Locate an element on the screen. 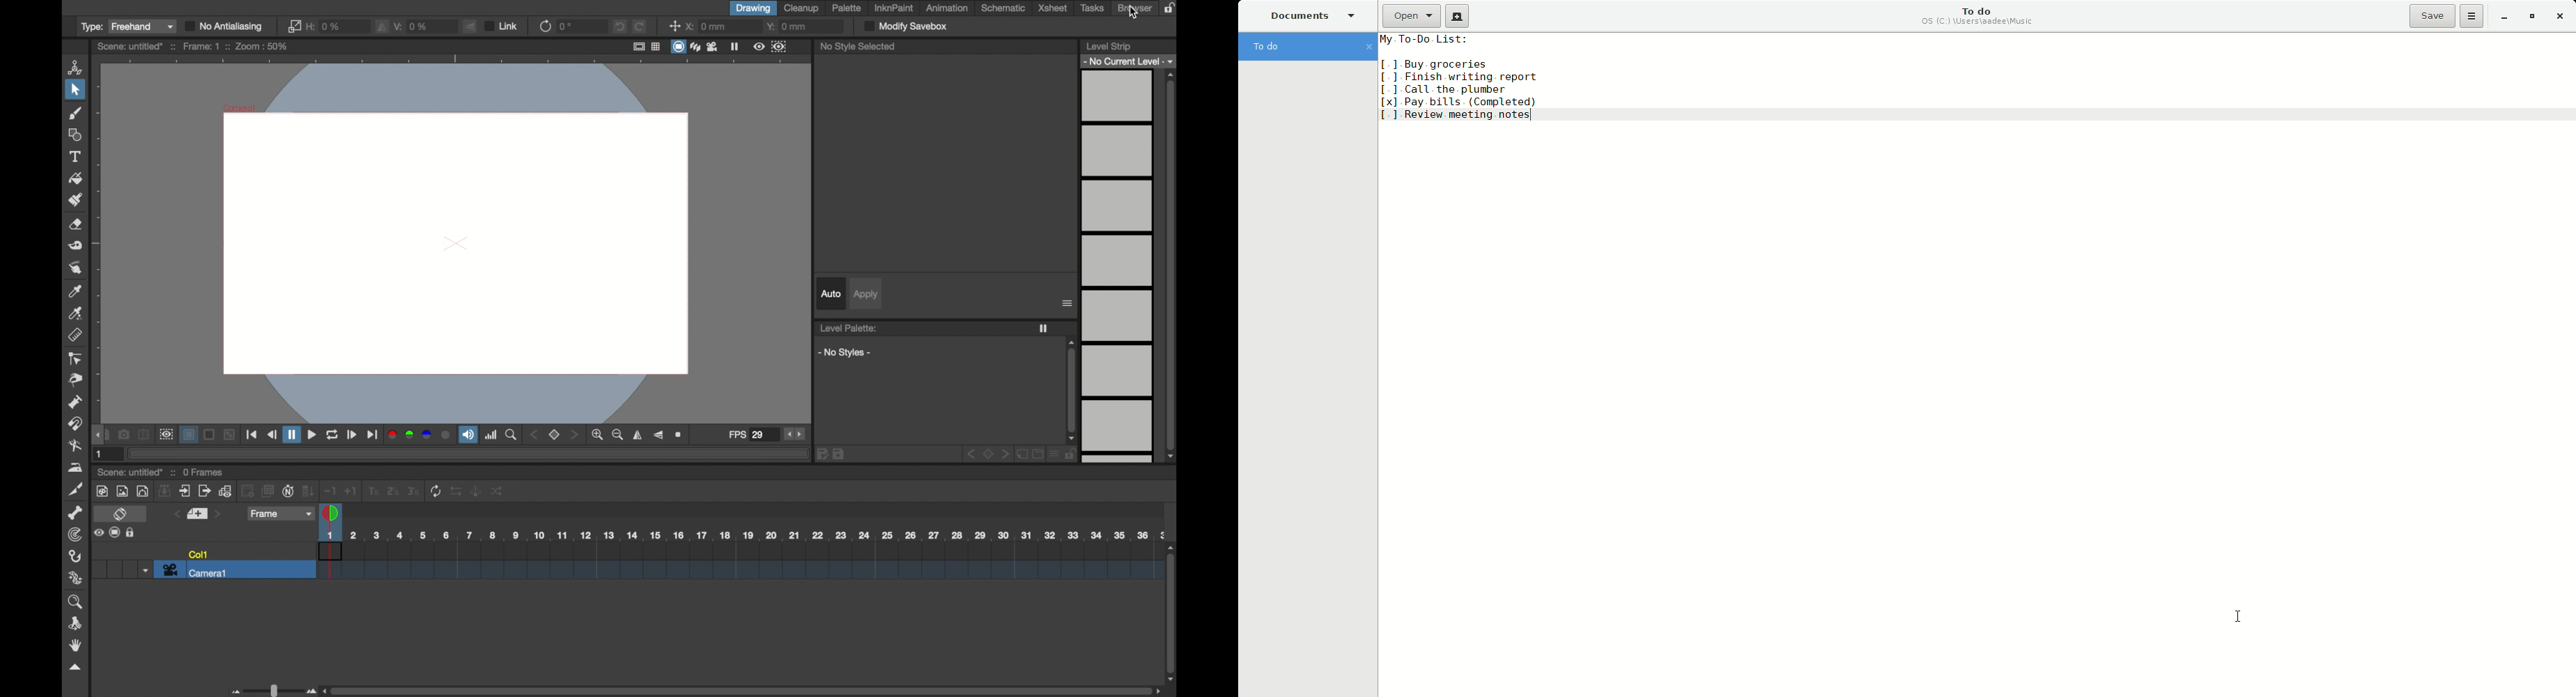 Image resolution: width=2576 pixels, height=700 pixels. draghandle is located at coordinates (99, 435).